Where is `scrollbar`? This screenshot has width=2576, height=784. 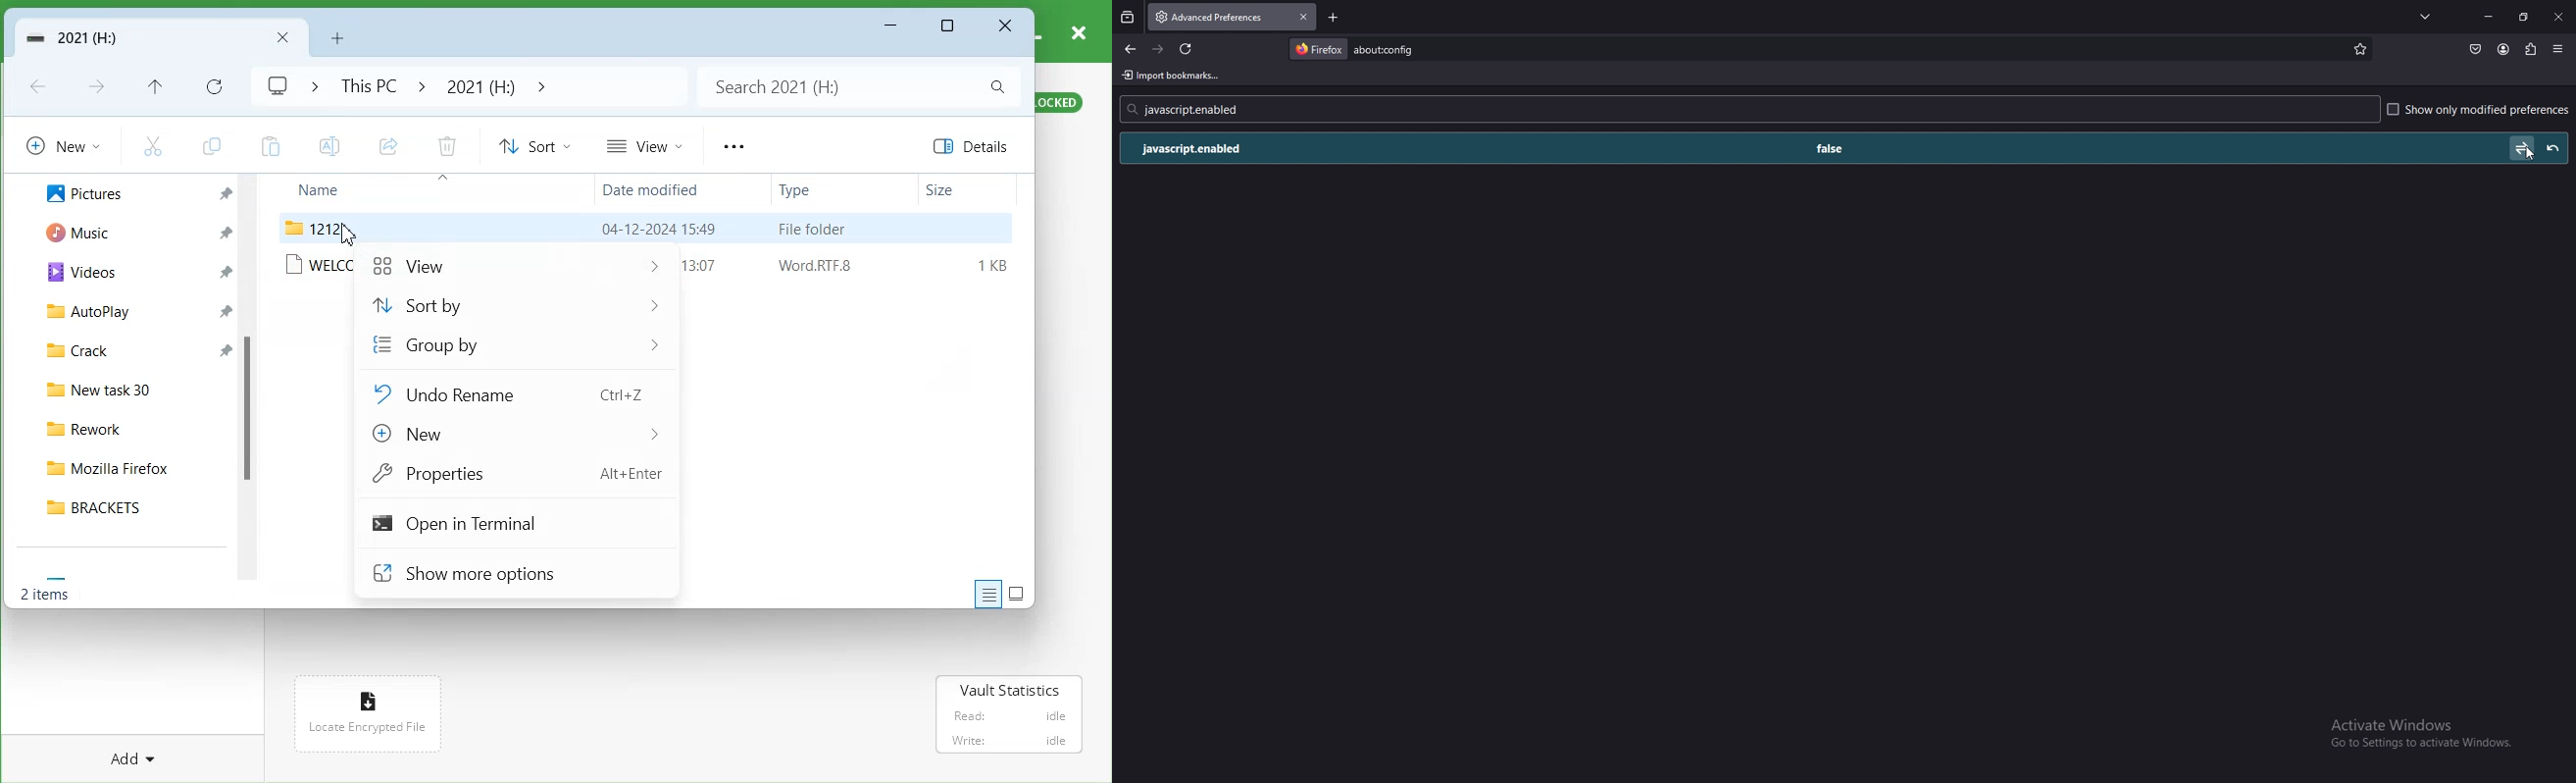
scrollbar is located at coordinates (250, 377).